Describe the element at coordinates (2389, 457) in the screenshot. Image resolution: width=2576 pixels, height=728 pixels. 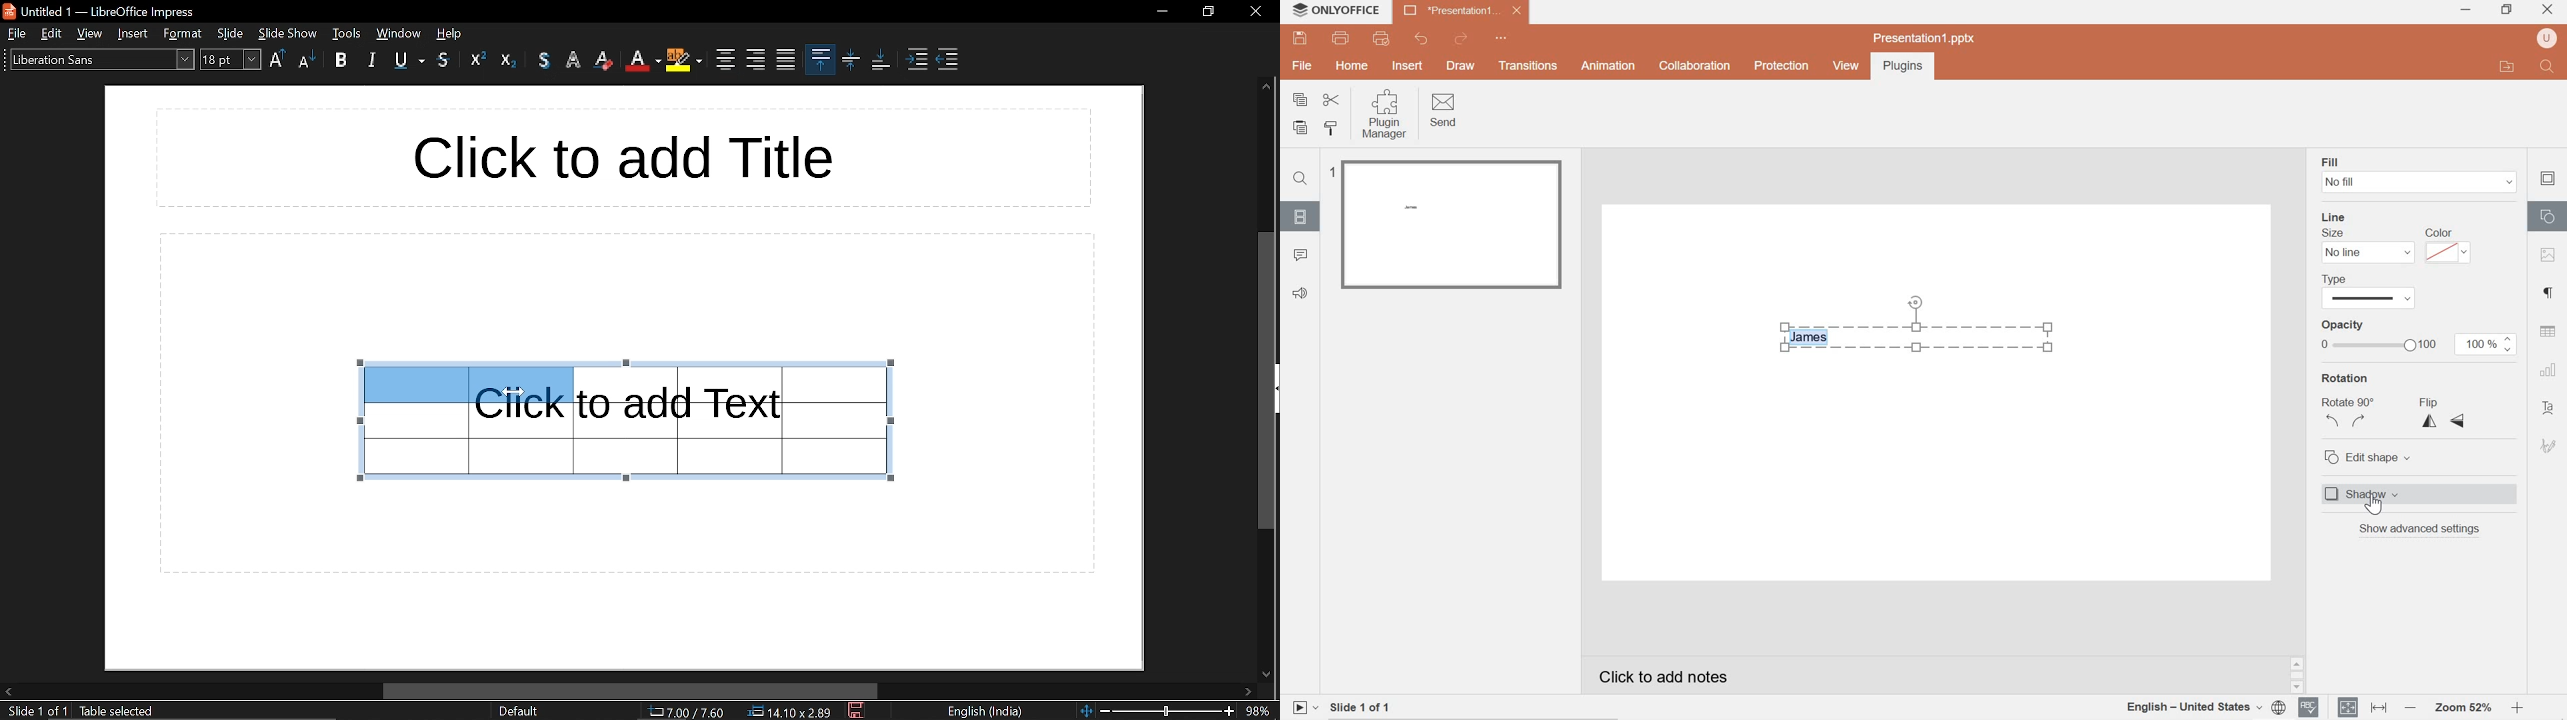
I see `edit shape` at that location.